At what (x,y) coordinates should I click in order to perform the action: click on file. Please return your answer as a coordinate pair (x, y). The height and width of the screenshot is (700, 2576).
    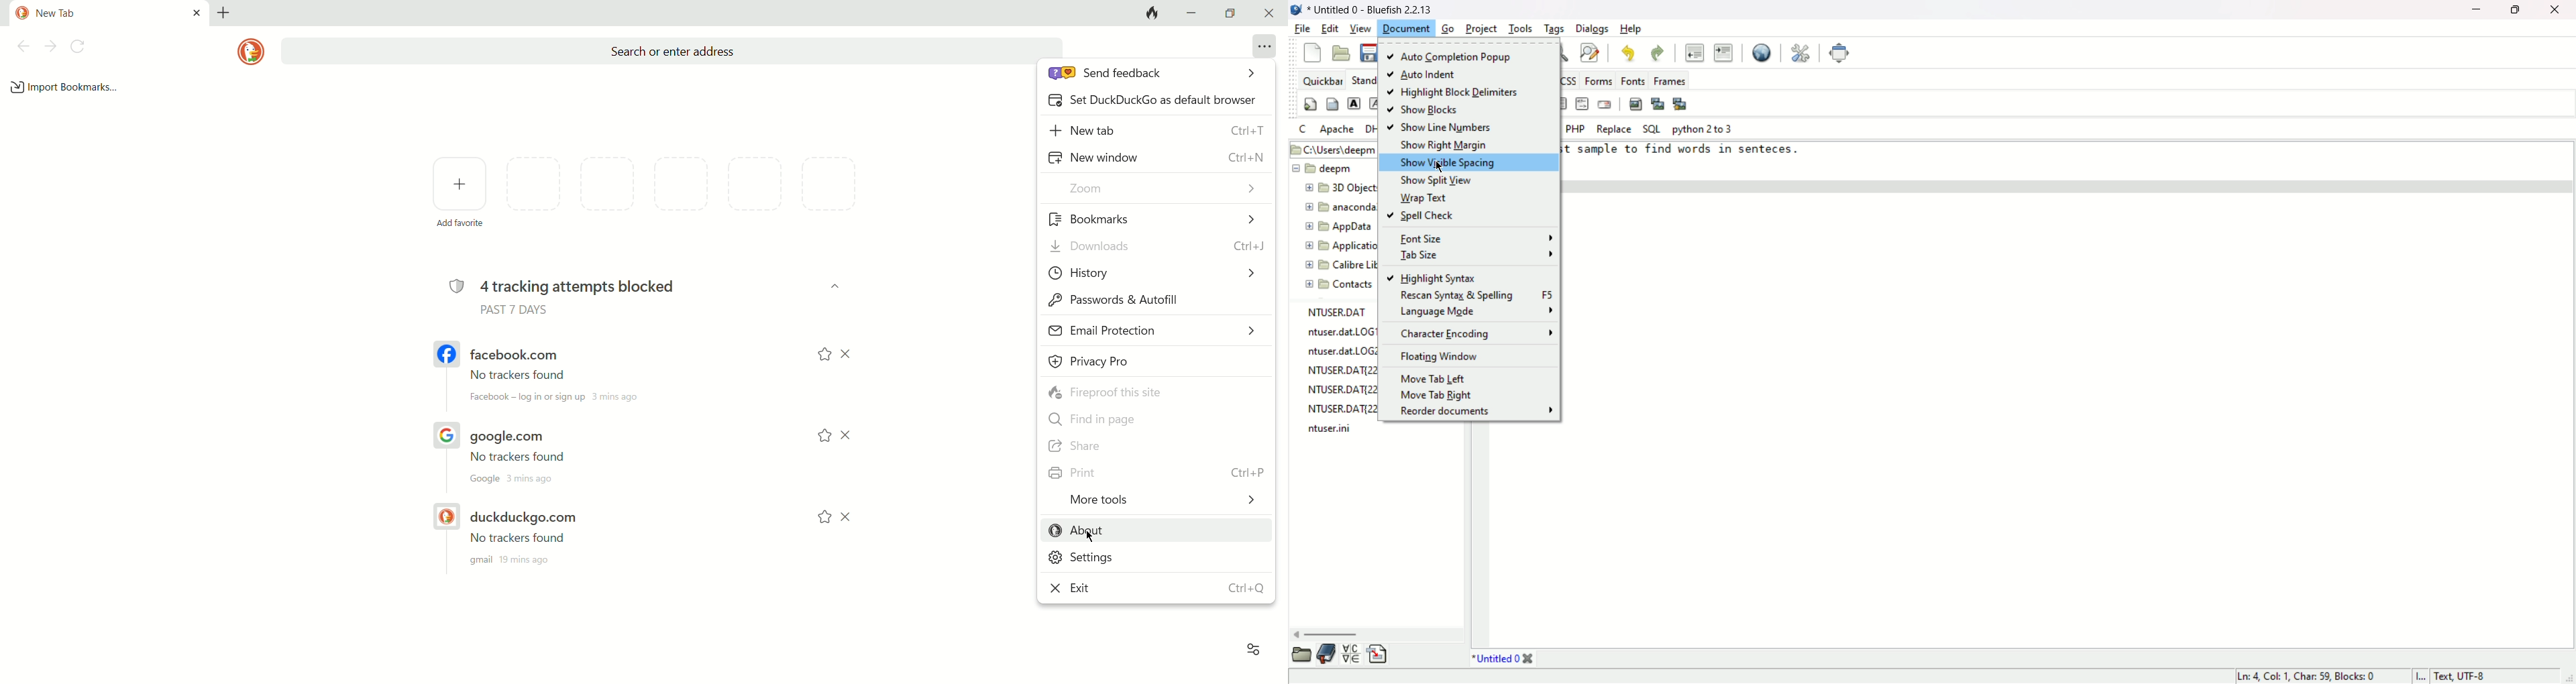
    Looking at the image, I should click on (1301, 30).